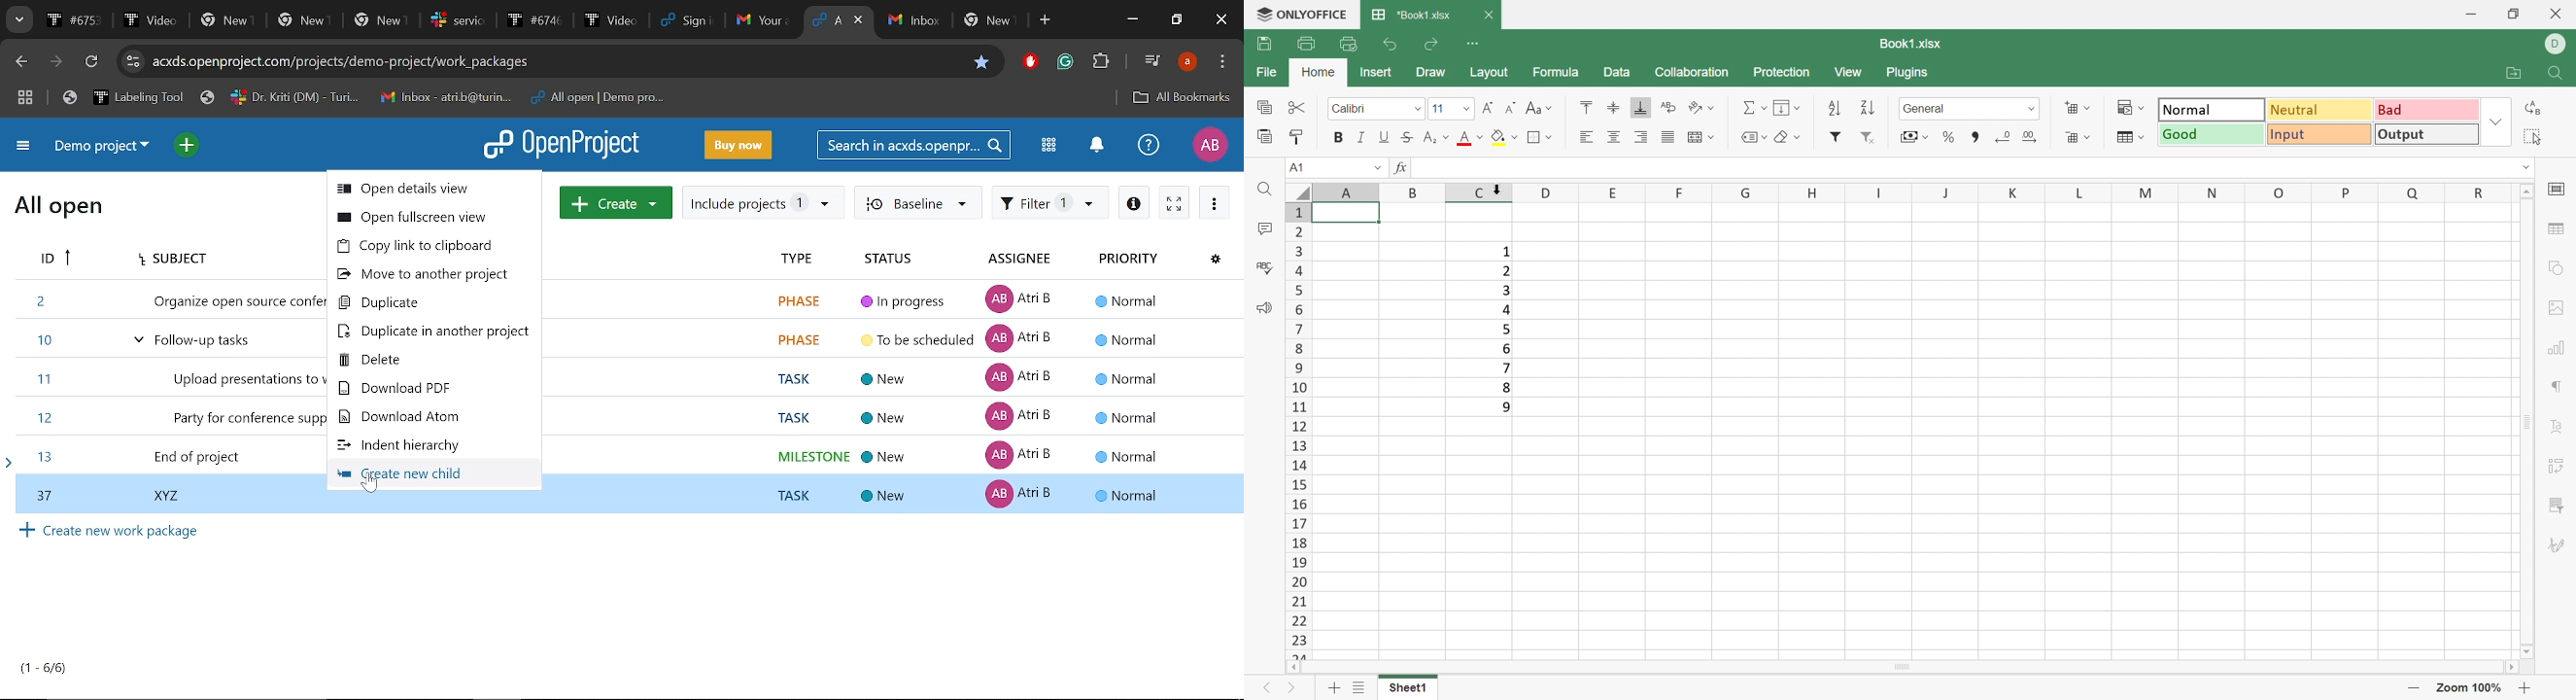  What do you see at coordinates (1297, 107) in the screenshot?
I see `Cut` at bounding box center [1297, 107].